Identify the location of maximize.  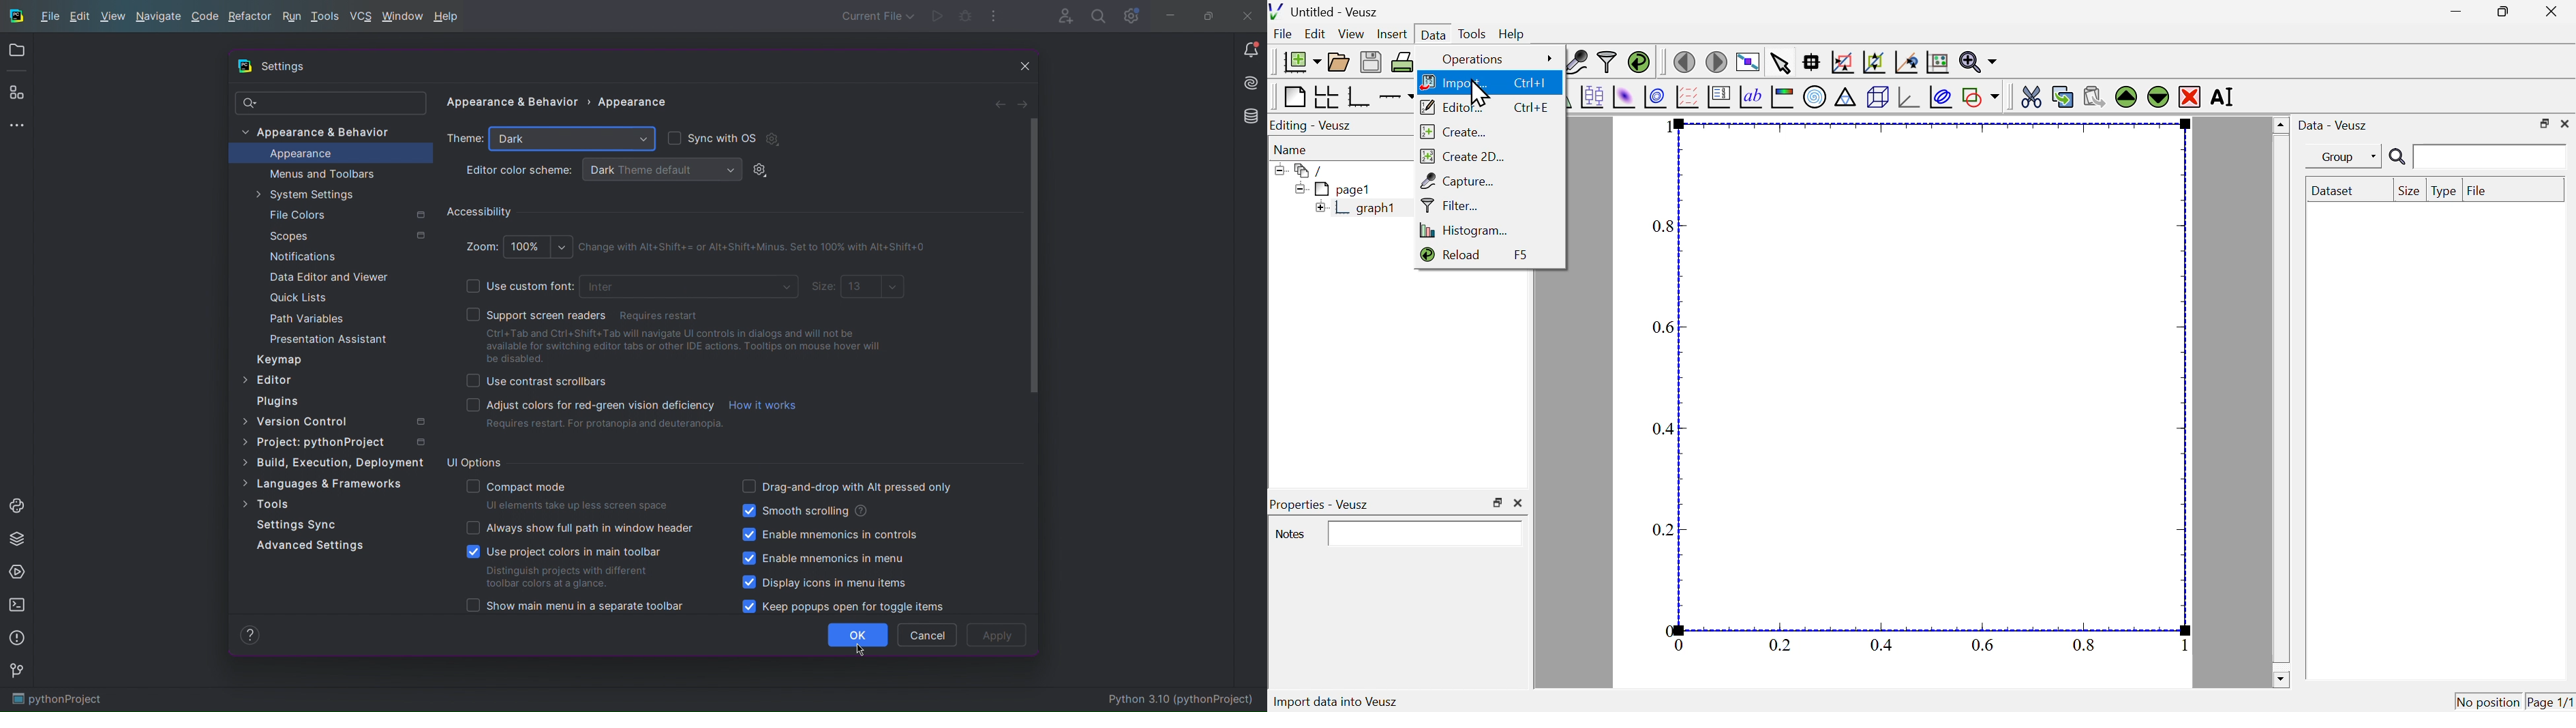
(2542, 123).